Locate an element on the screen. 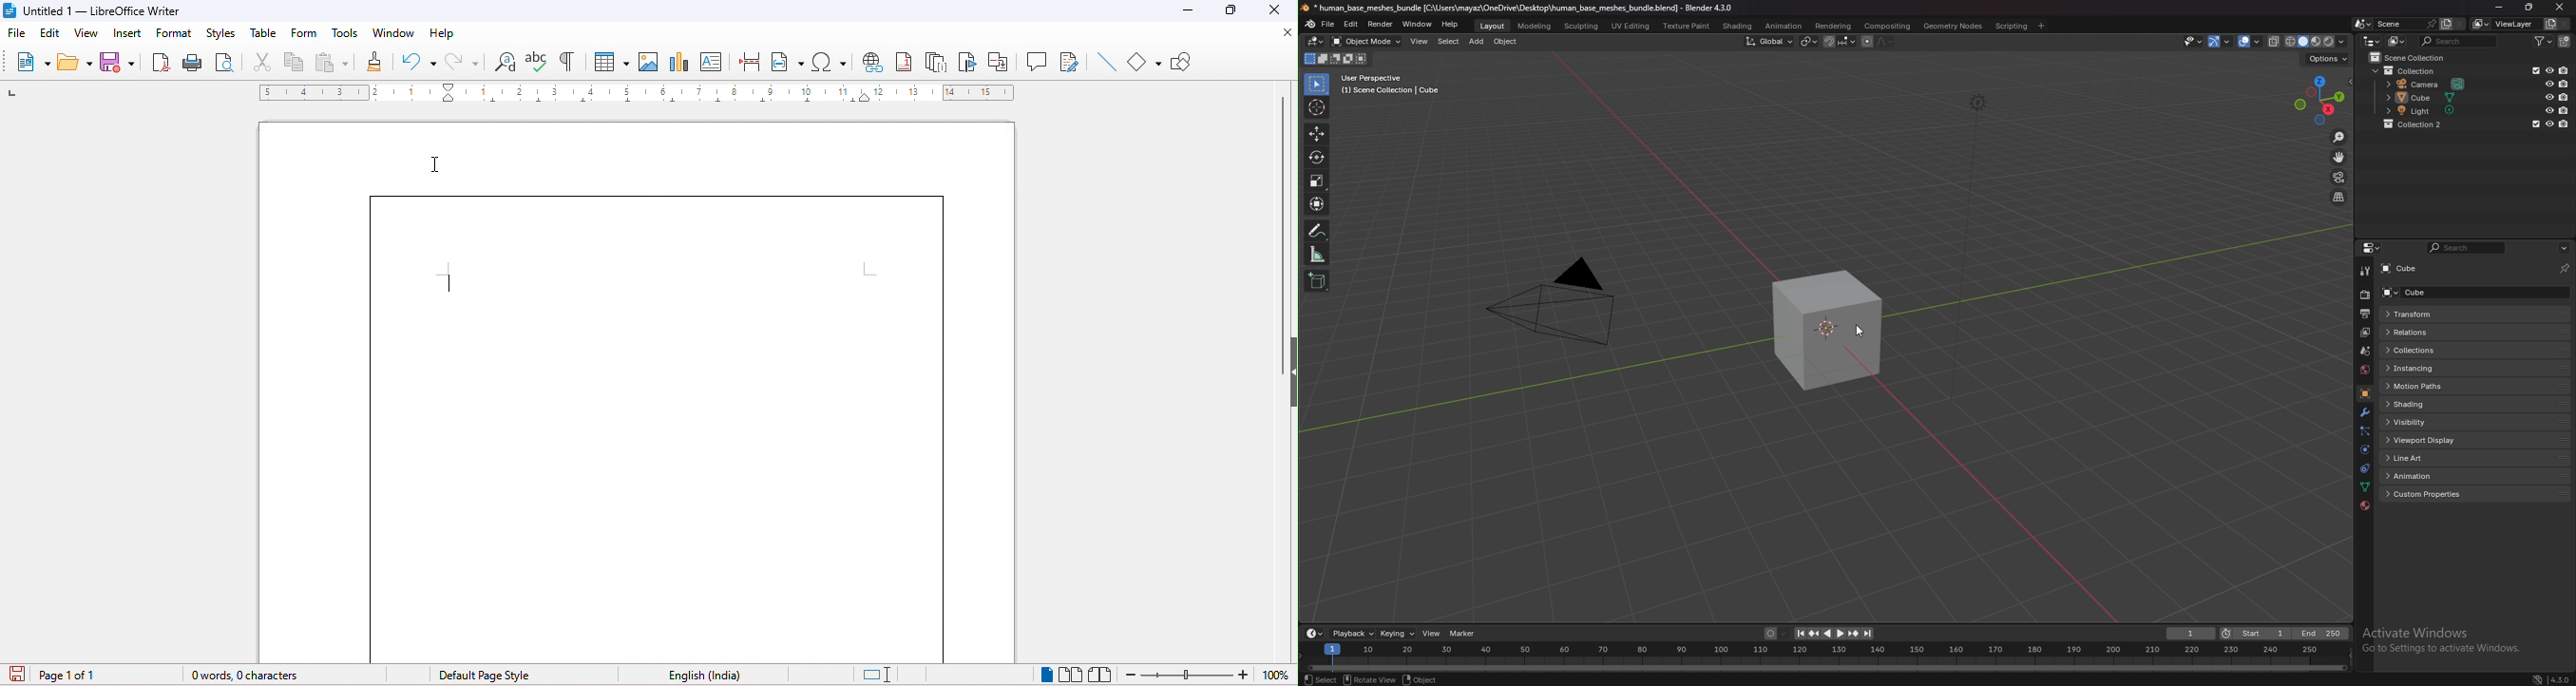  visibility is located at coordinates (2424, 422).